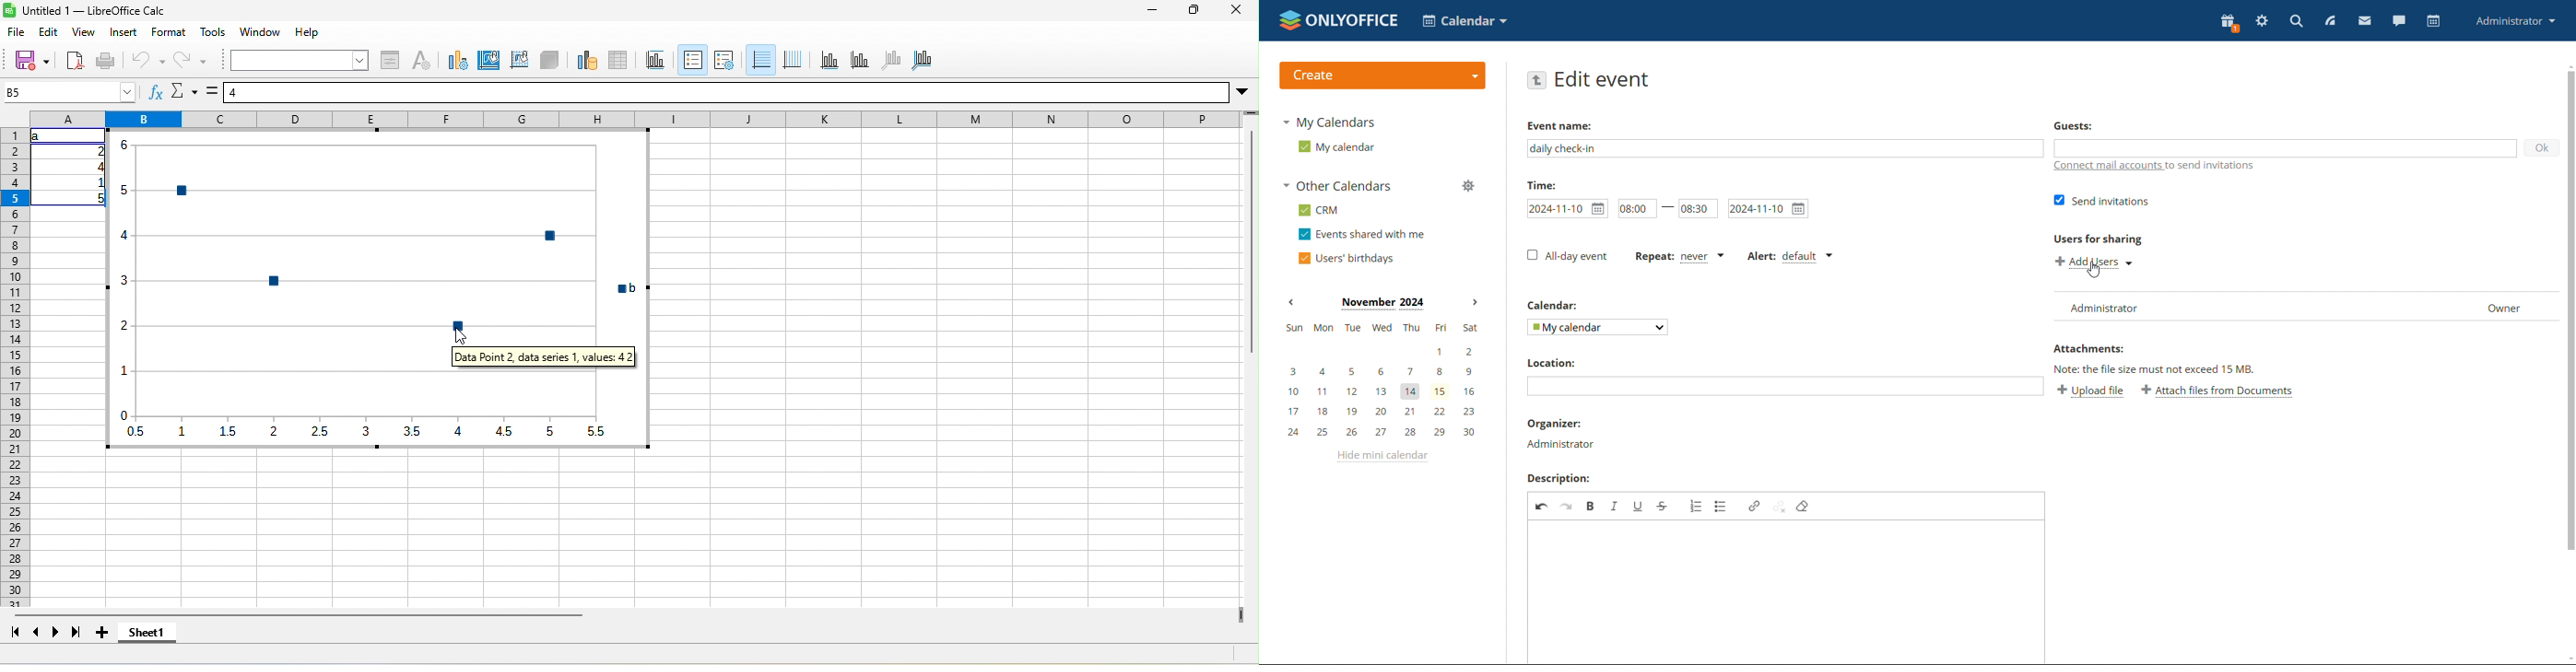 Image resolution: width=2576 pixels, height=672 pixels. I want to click on rows, so click(15, 368).